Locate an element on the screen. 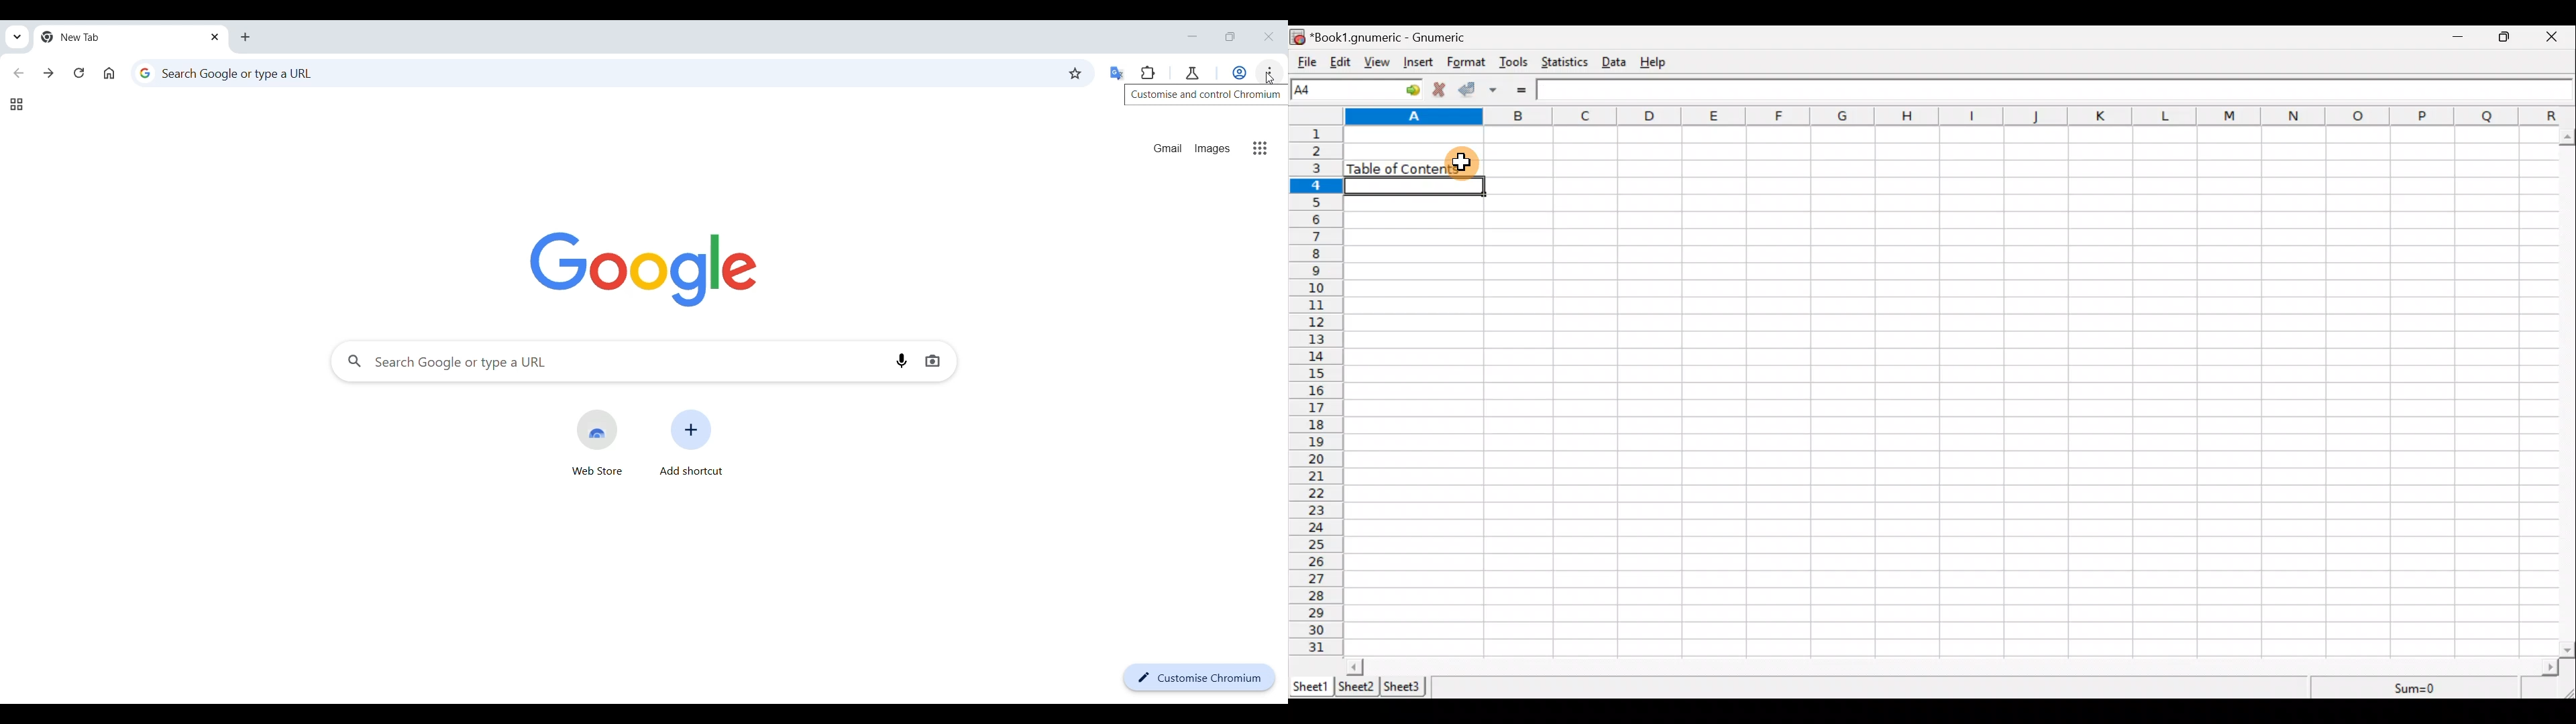 Image resolution: width=2576 pixels, height=728 pixels. Tools is located at coordinates (1514, 63).